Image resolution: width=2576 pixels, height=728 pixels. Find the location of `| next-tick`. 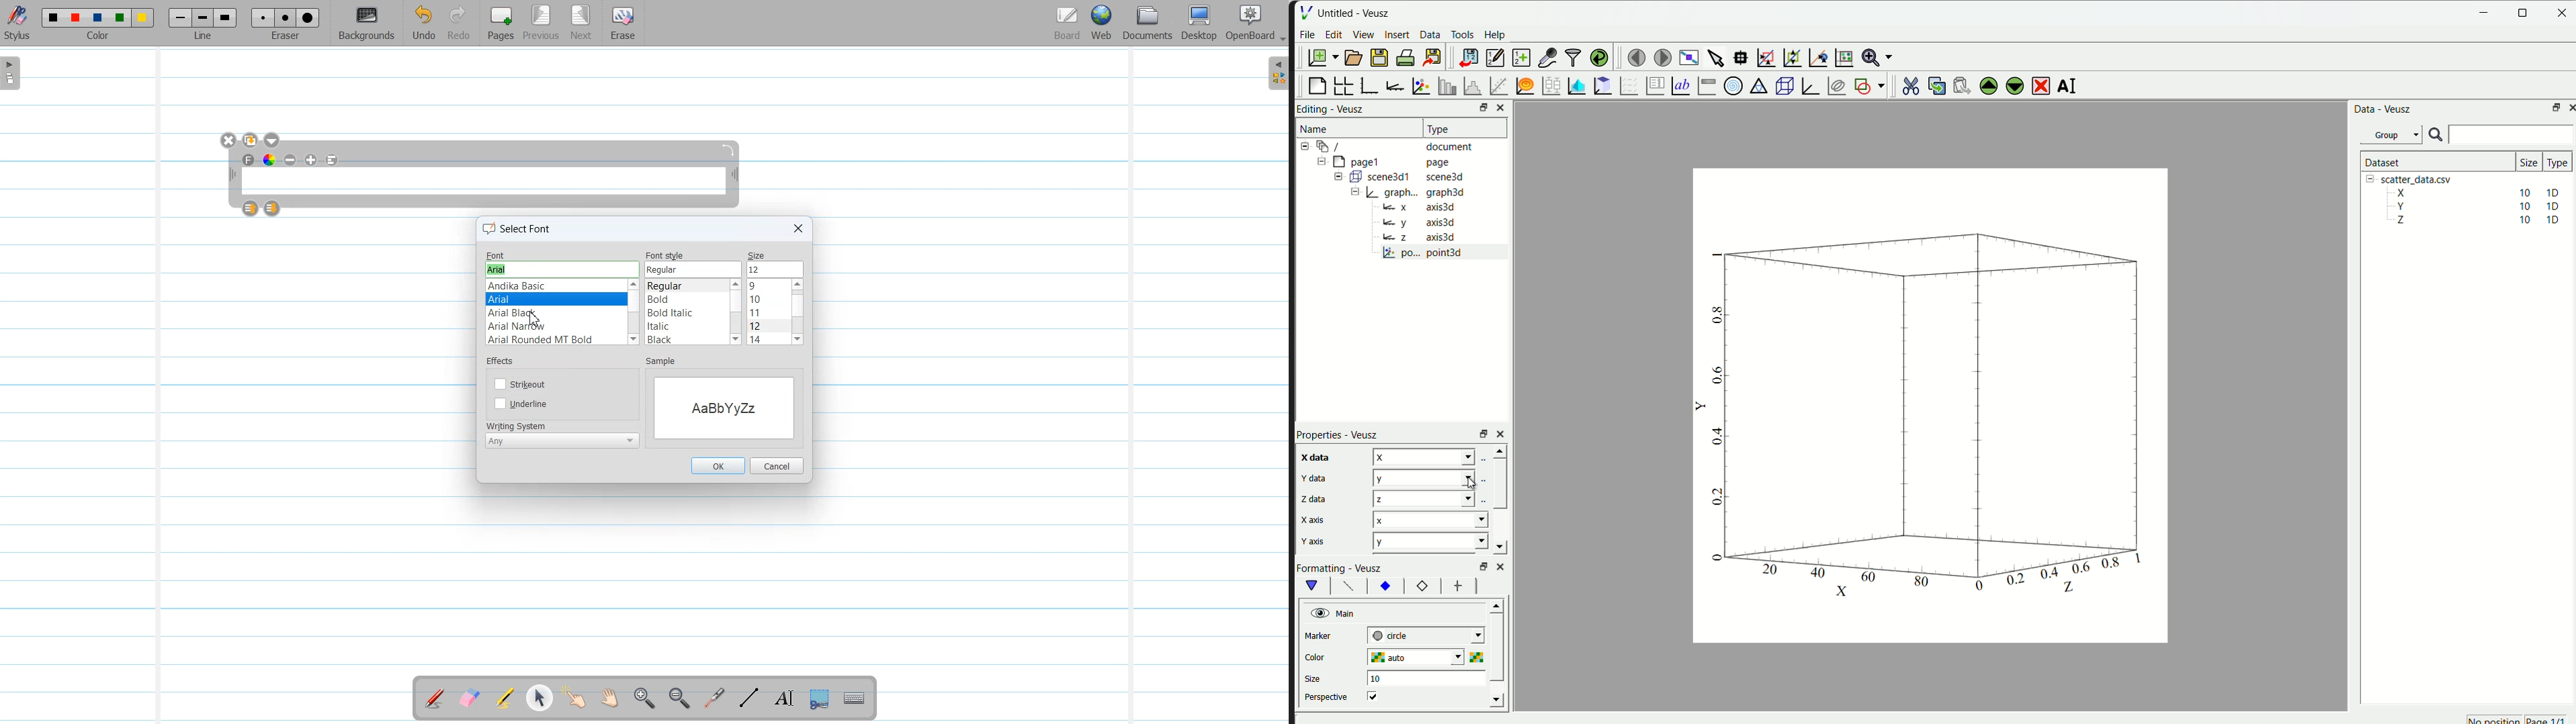

| next-tick is located at coordinates (1432, 637).